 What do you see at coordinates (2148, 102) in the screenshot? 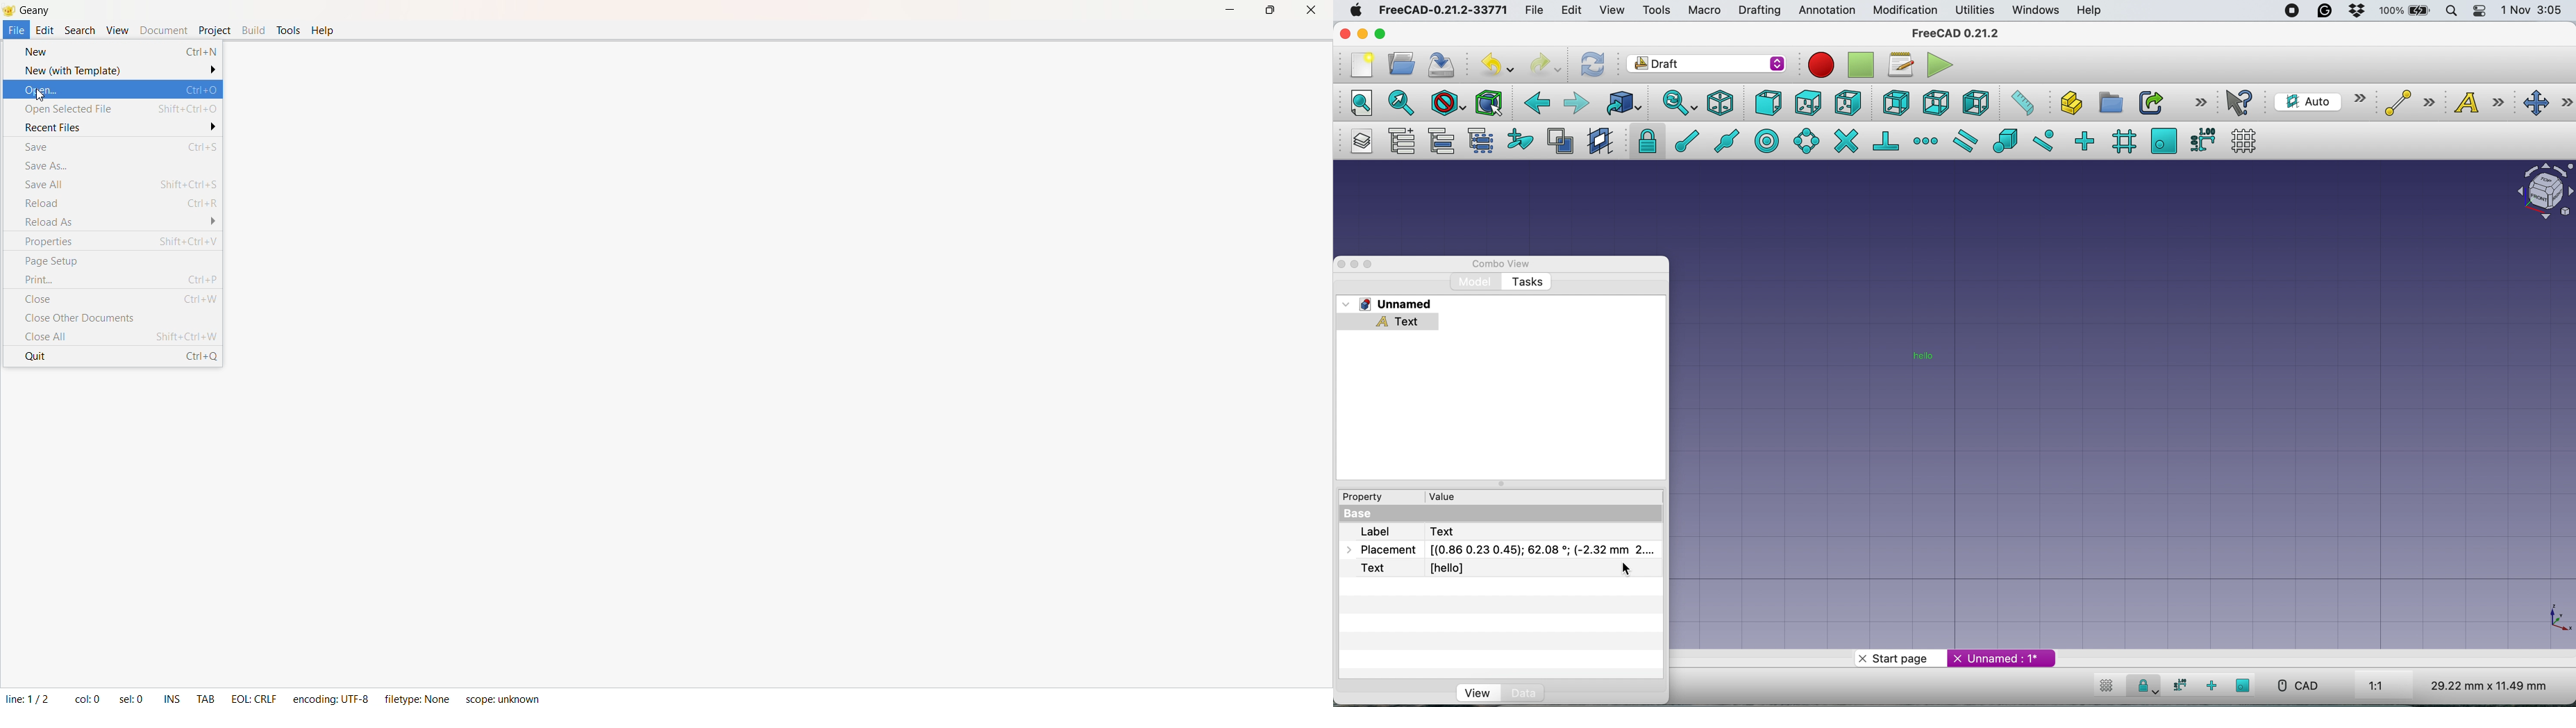
I see `make link` at bounding box center [2148, 102].